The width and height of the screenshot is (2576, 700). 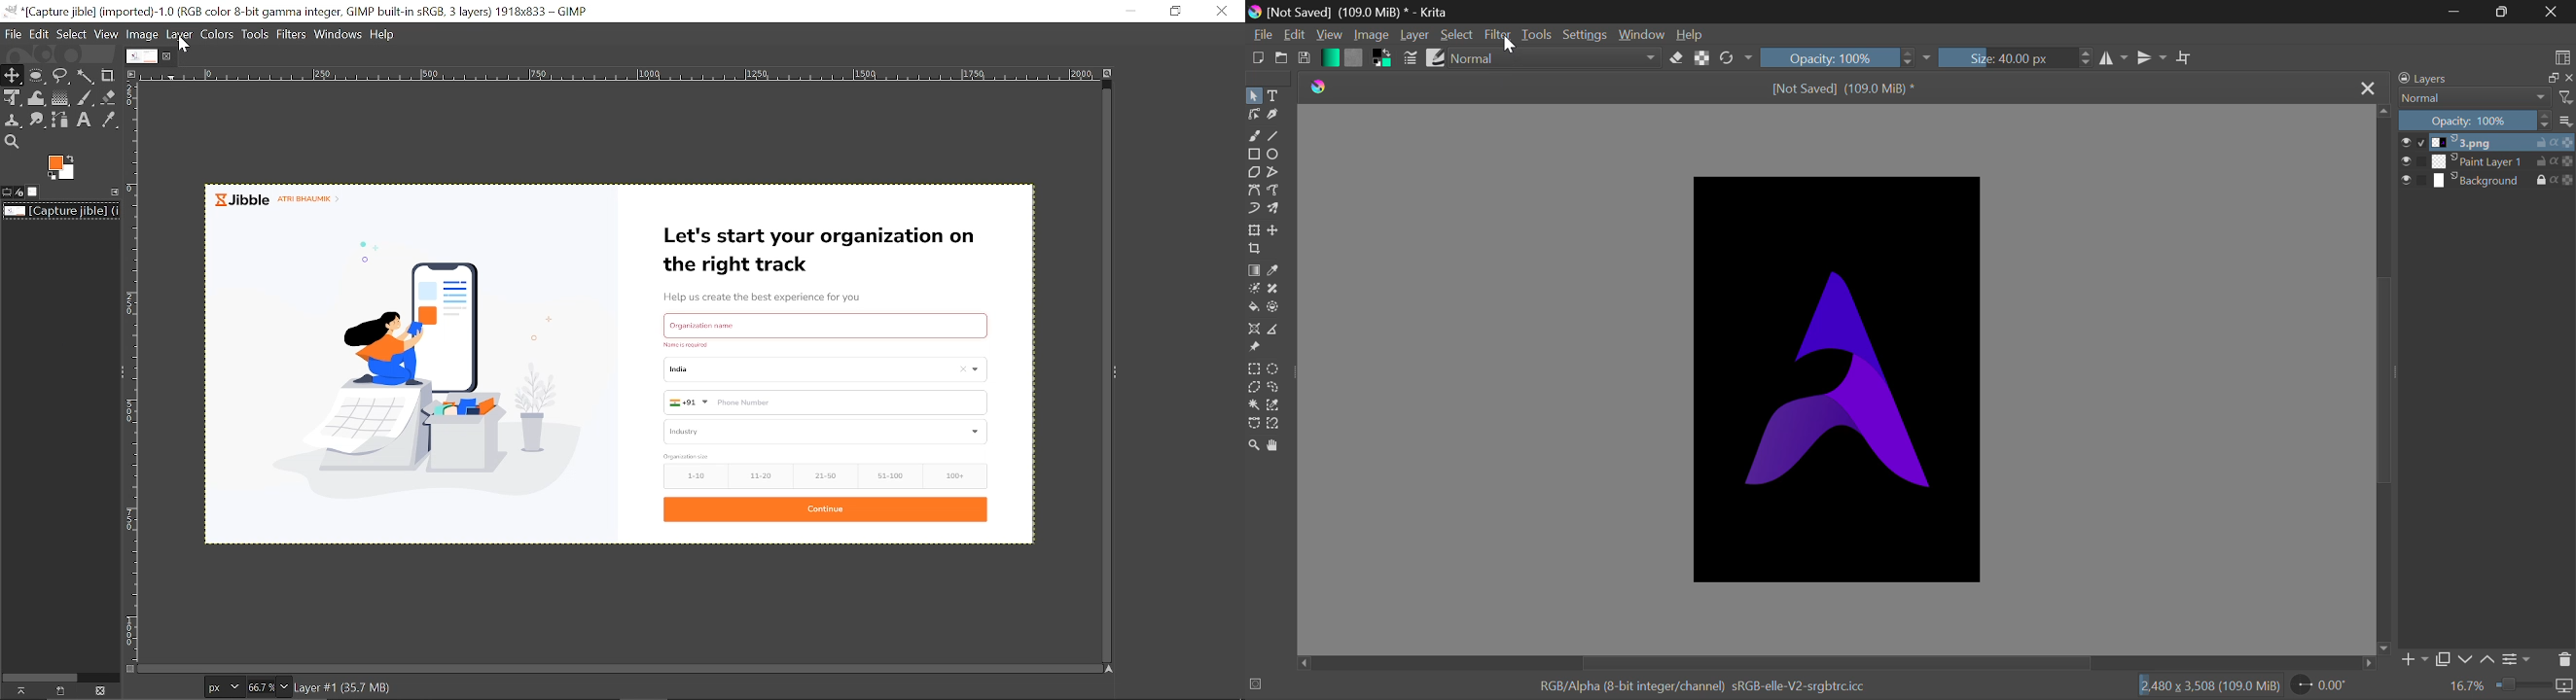 What do you see at coordinates (86, 98) in the screenshot?
I see `Paintbrush tool` at bounding box center [86, 98].